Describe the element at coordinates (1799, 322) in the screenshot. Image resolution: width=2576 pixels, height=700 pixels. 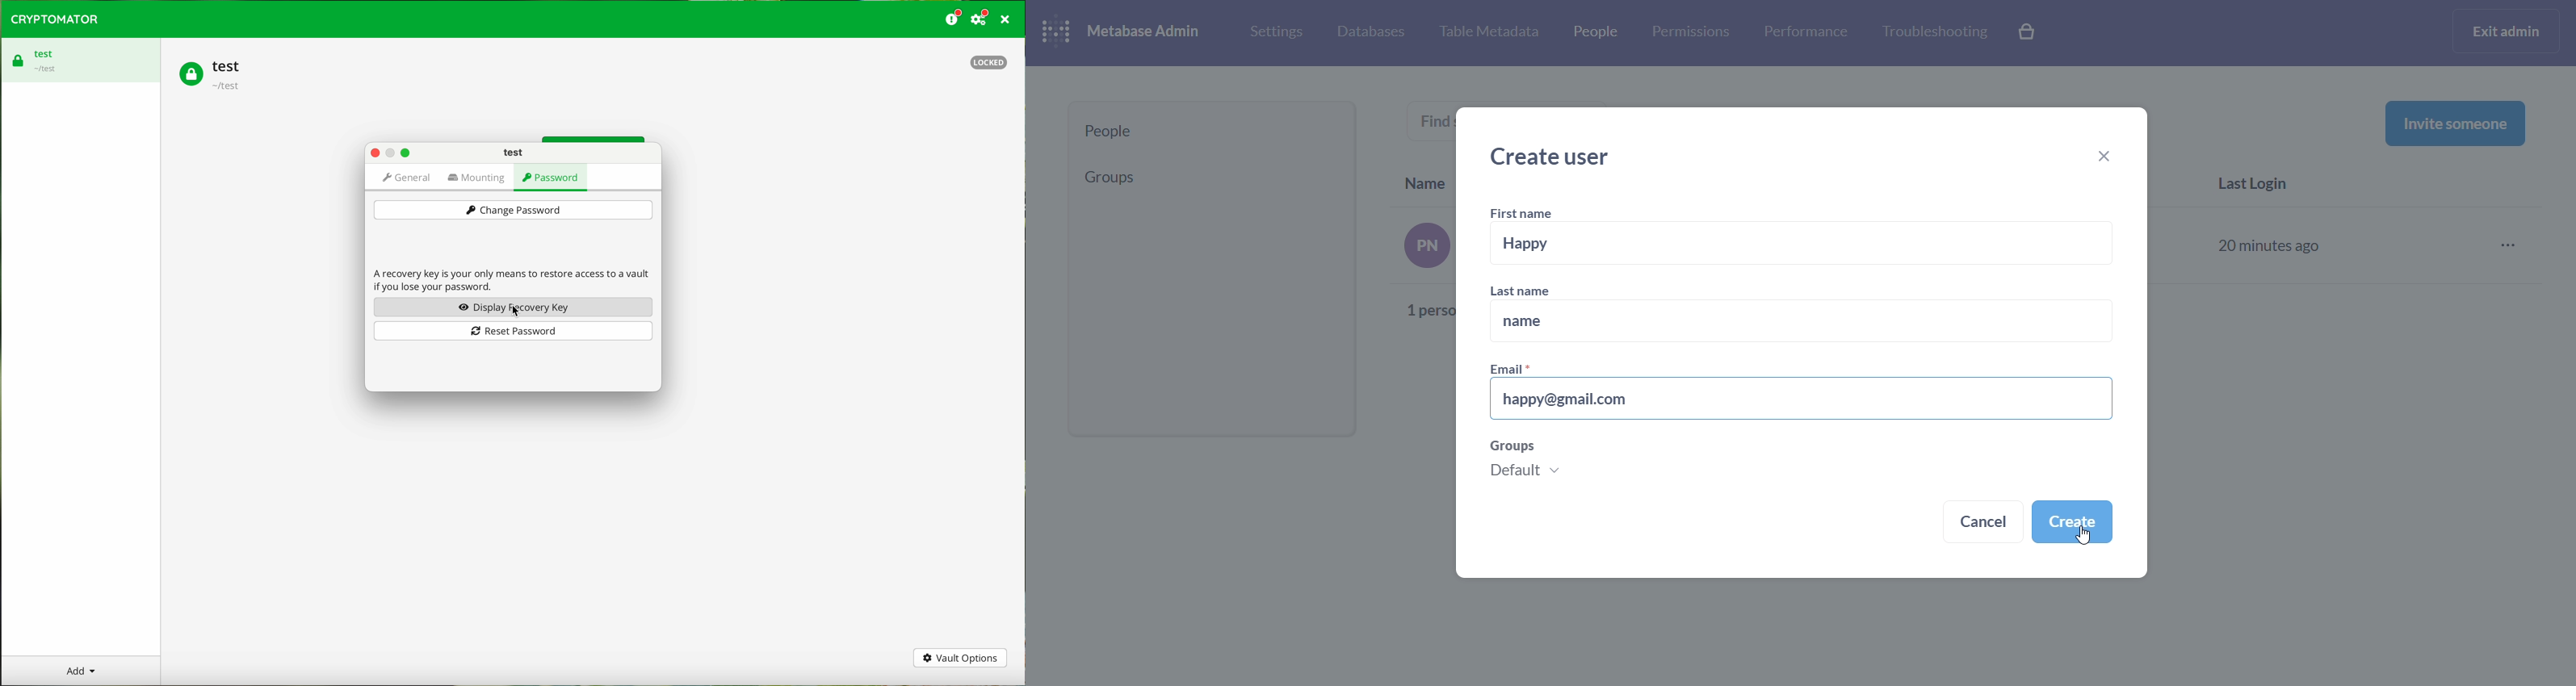
I see `name` at that location.